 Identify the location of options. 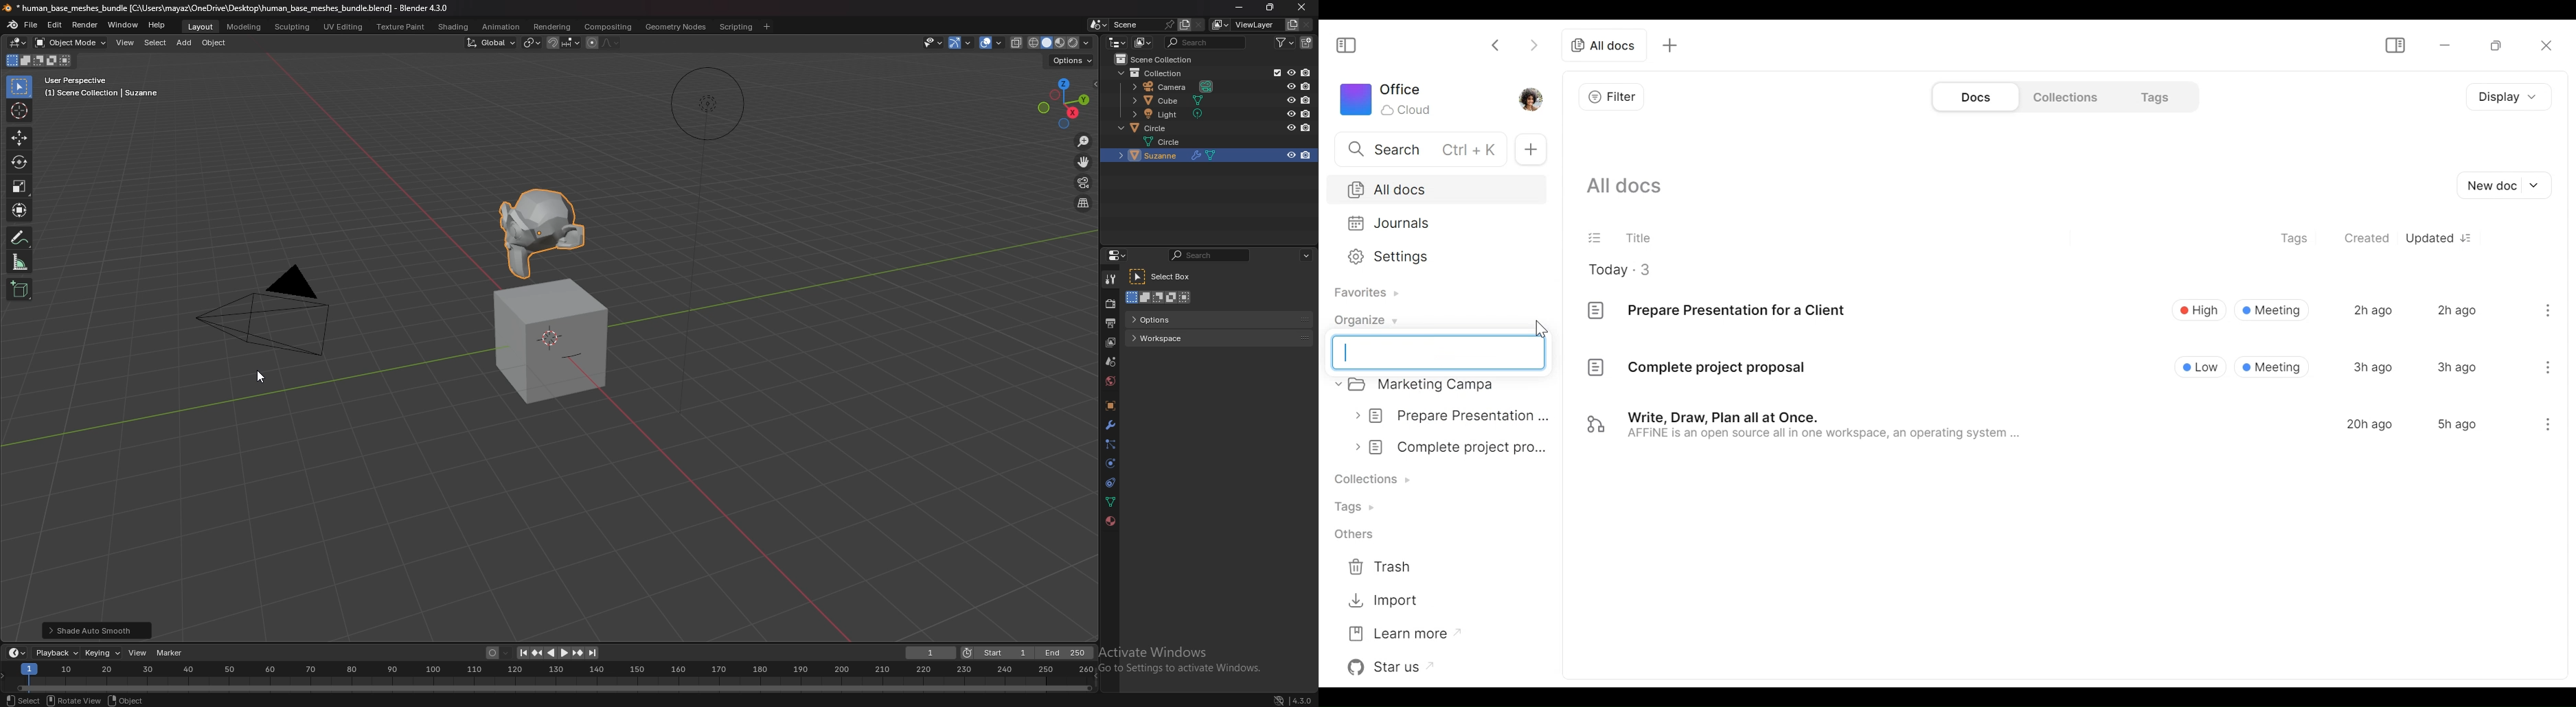
(1308, 255).